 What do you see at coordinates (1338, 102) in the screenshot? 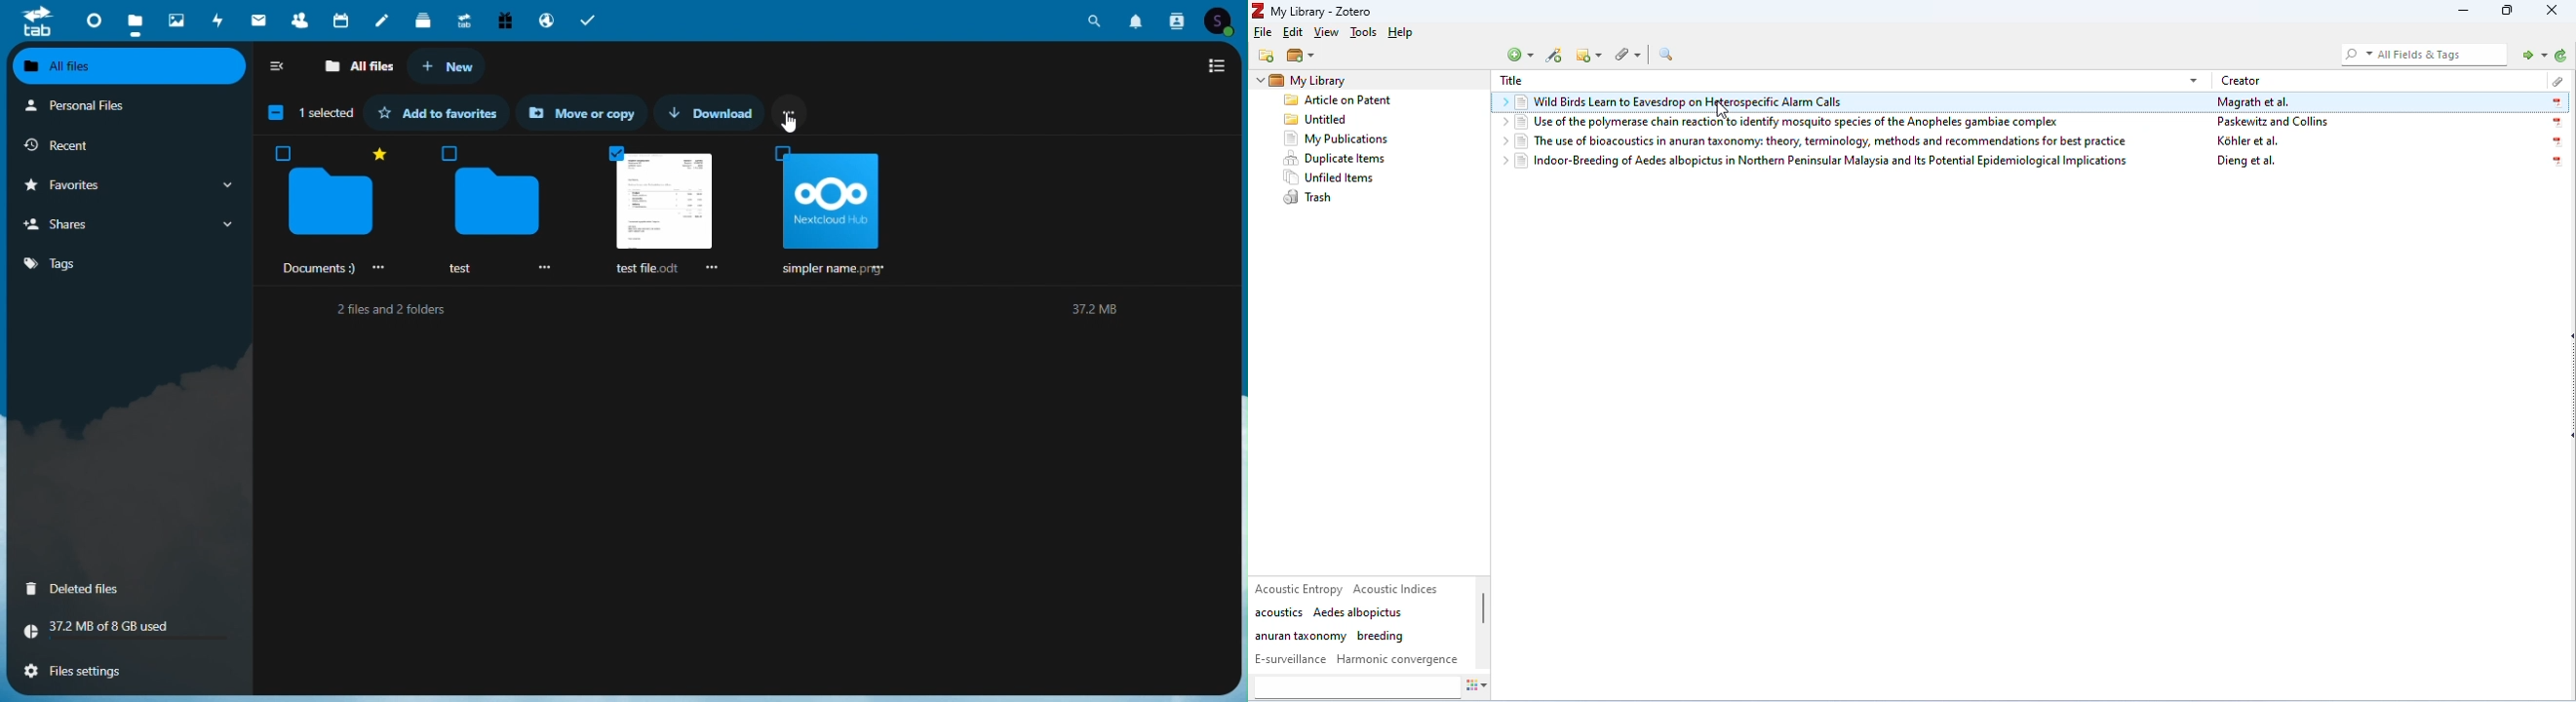
I see `article on patent` at bounding box center [1338, 102].